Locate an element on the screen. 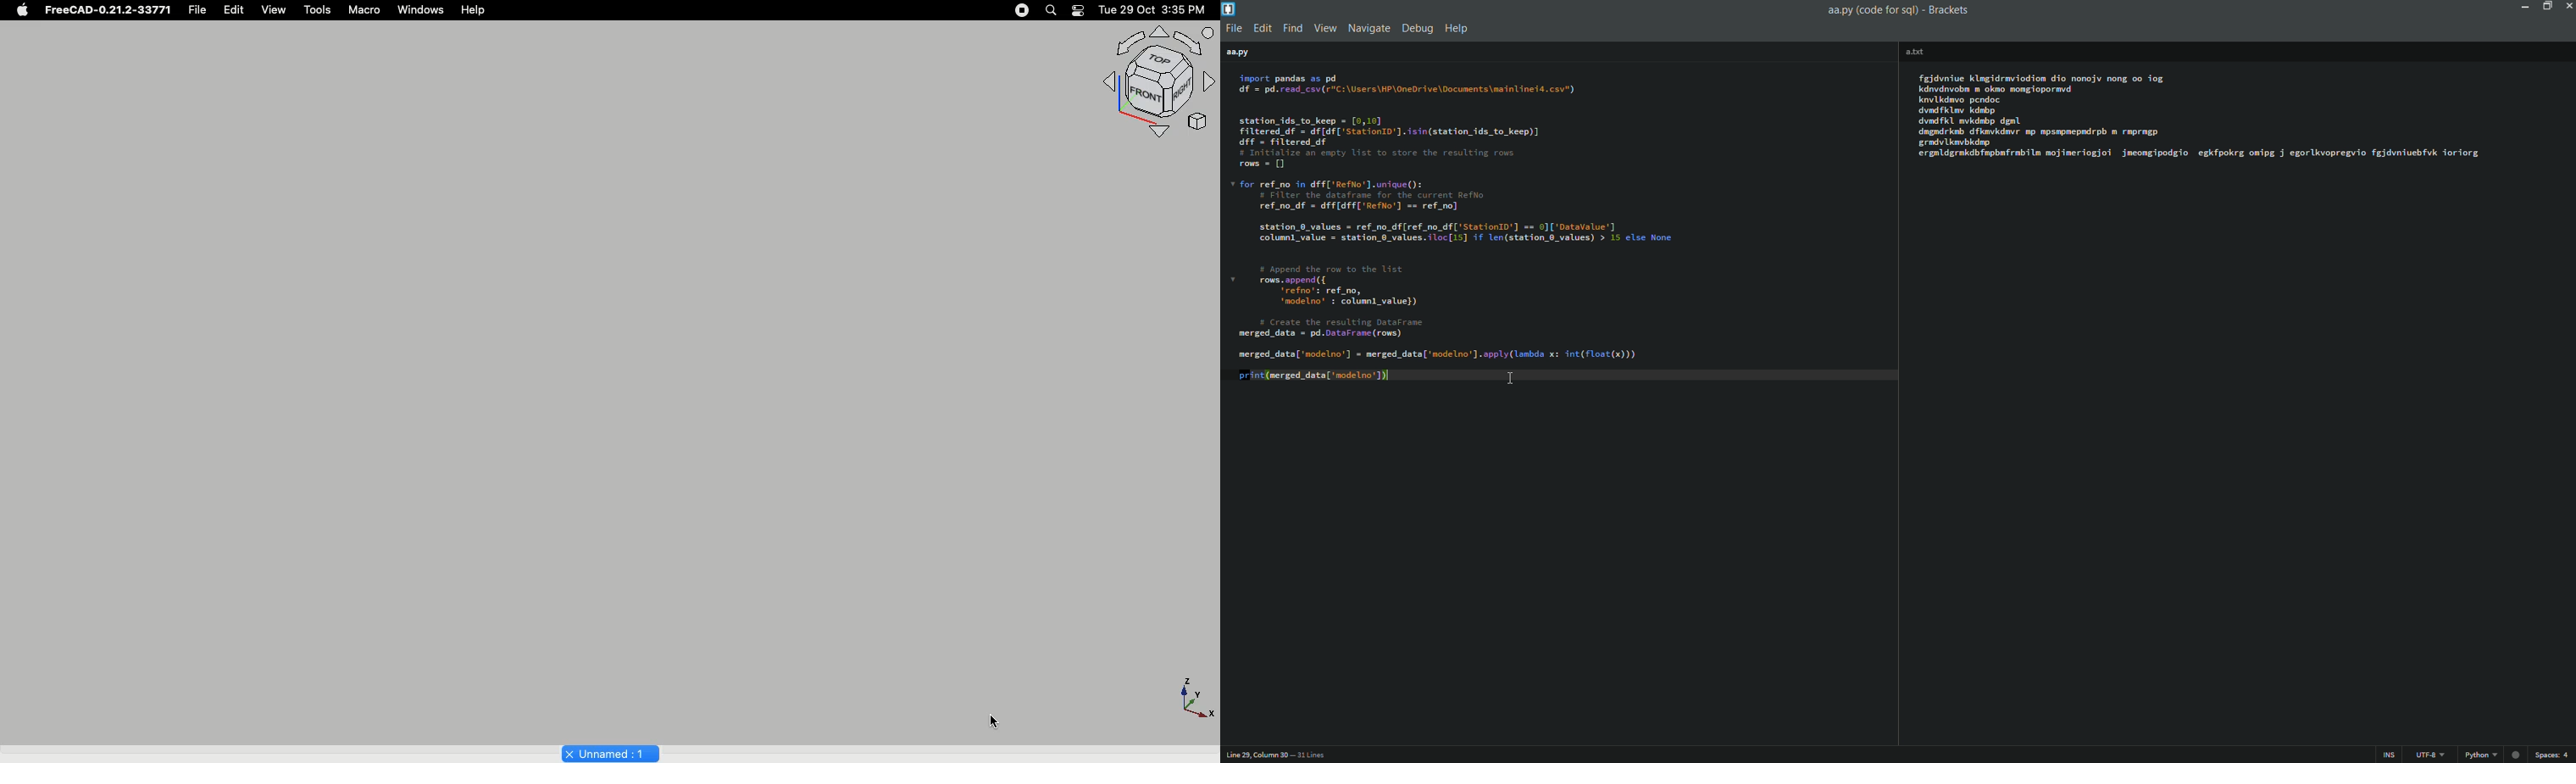 The height and width of the screenshot is (784, 2576). ins is located at coordinates (2387, 753).